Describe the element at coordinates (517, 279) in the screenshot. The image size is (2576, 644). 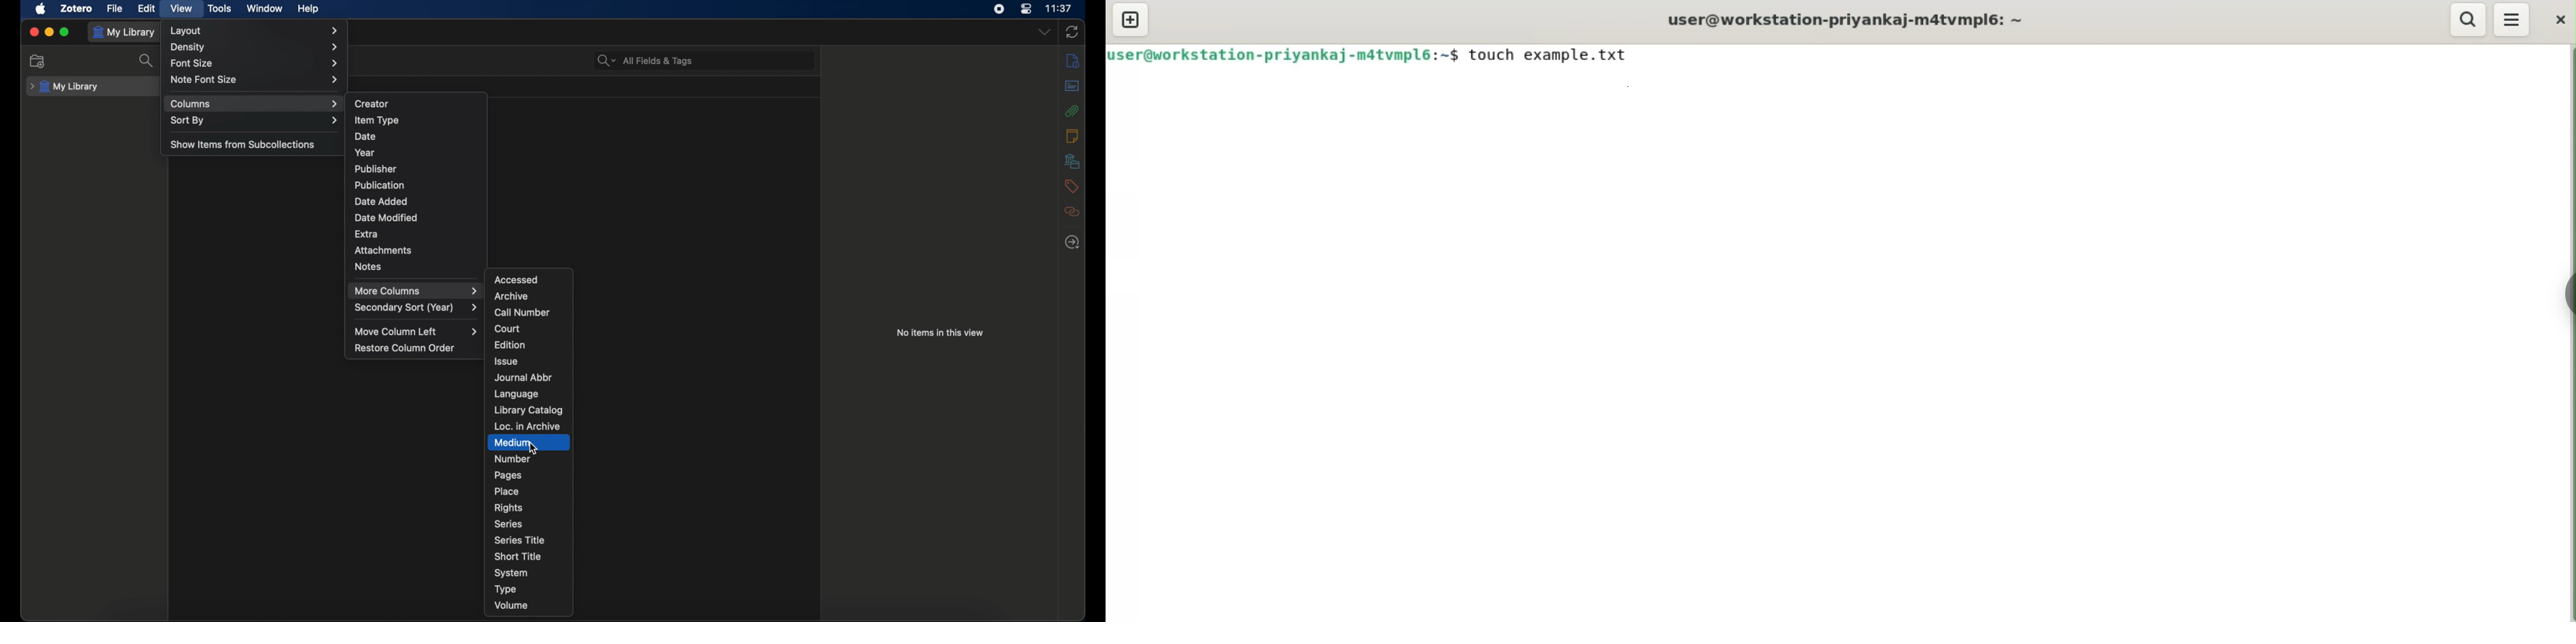
I see `accessed` at that location.